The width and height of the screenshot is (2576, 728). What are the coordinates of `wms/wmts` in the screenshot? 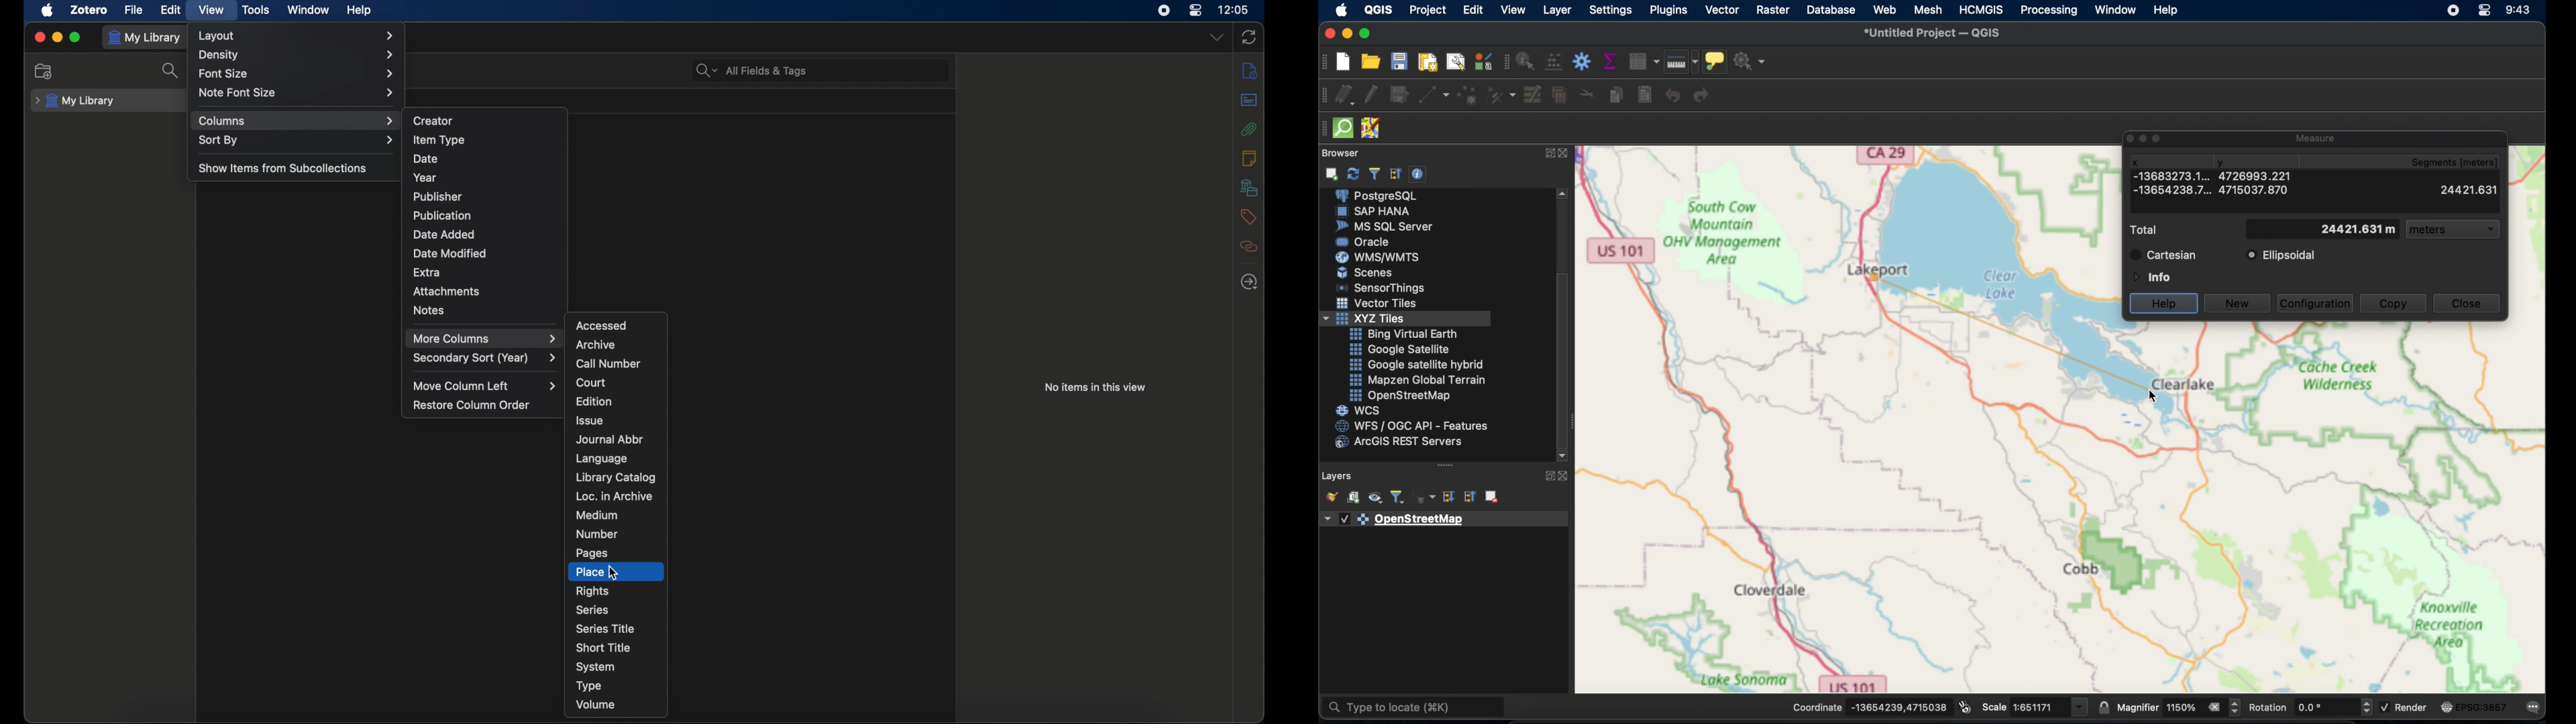 It's located at (1379, 257).